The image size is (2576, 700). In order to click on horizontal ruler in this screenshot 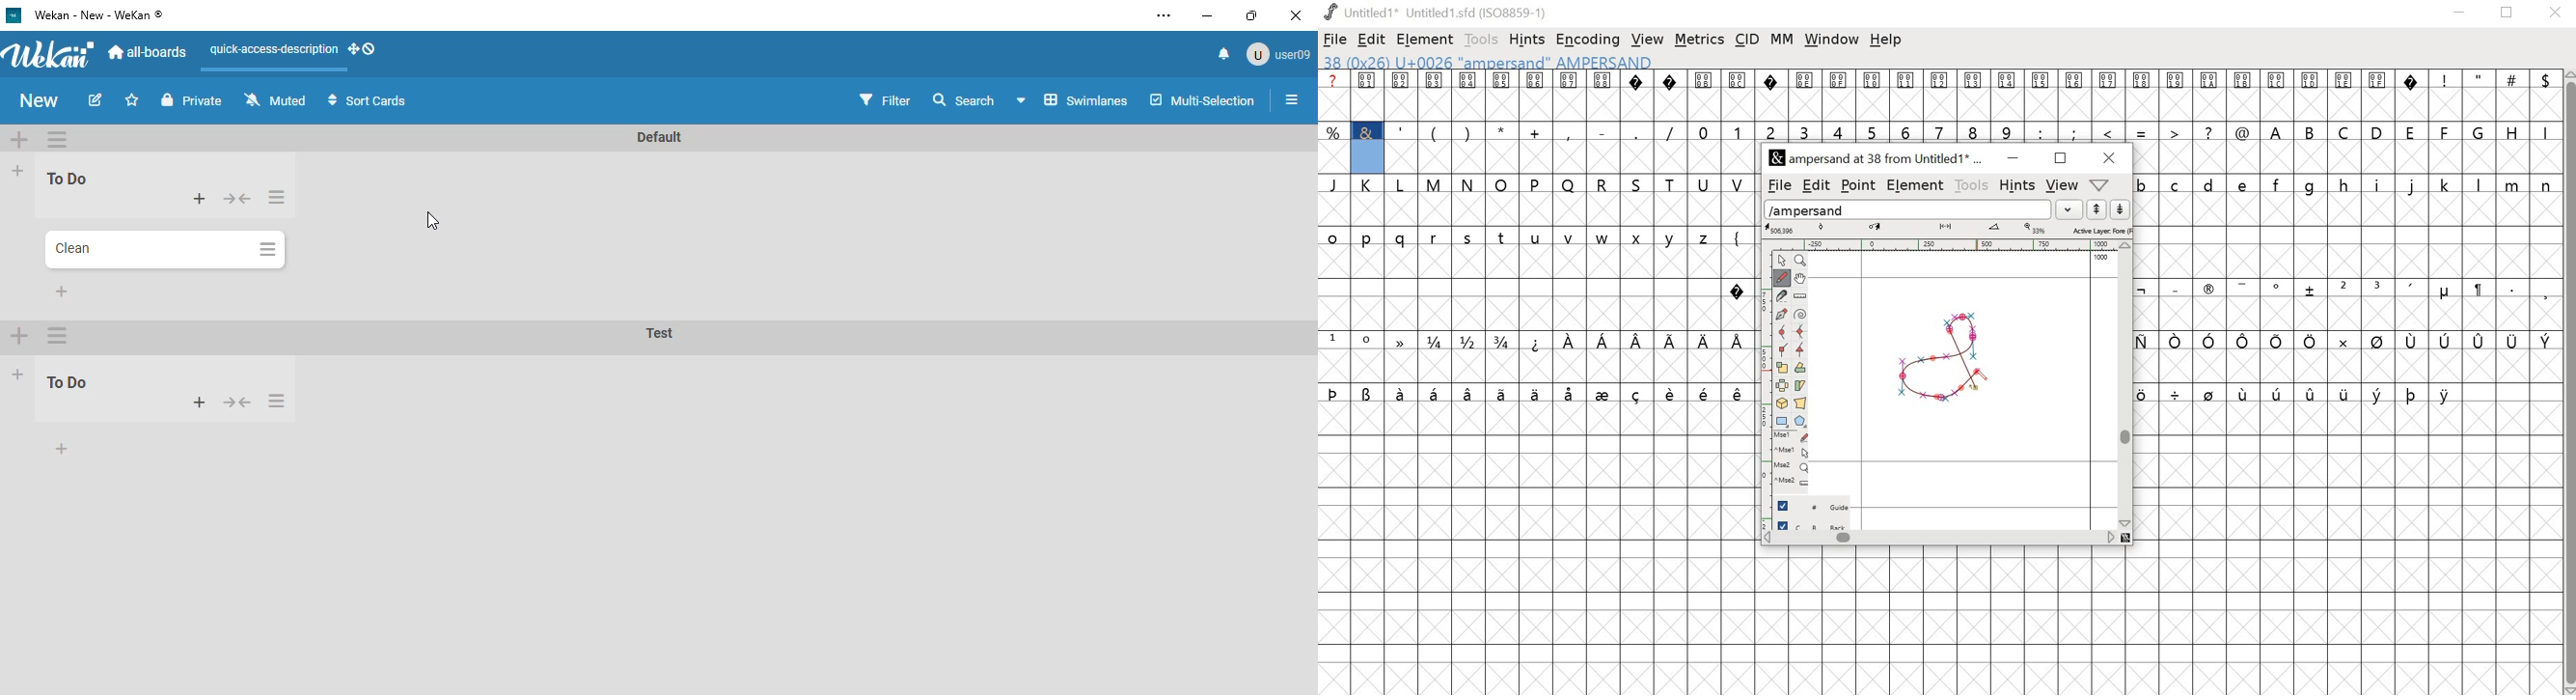, I will do `click(1947, 244)`.